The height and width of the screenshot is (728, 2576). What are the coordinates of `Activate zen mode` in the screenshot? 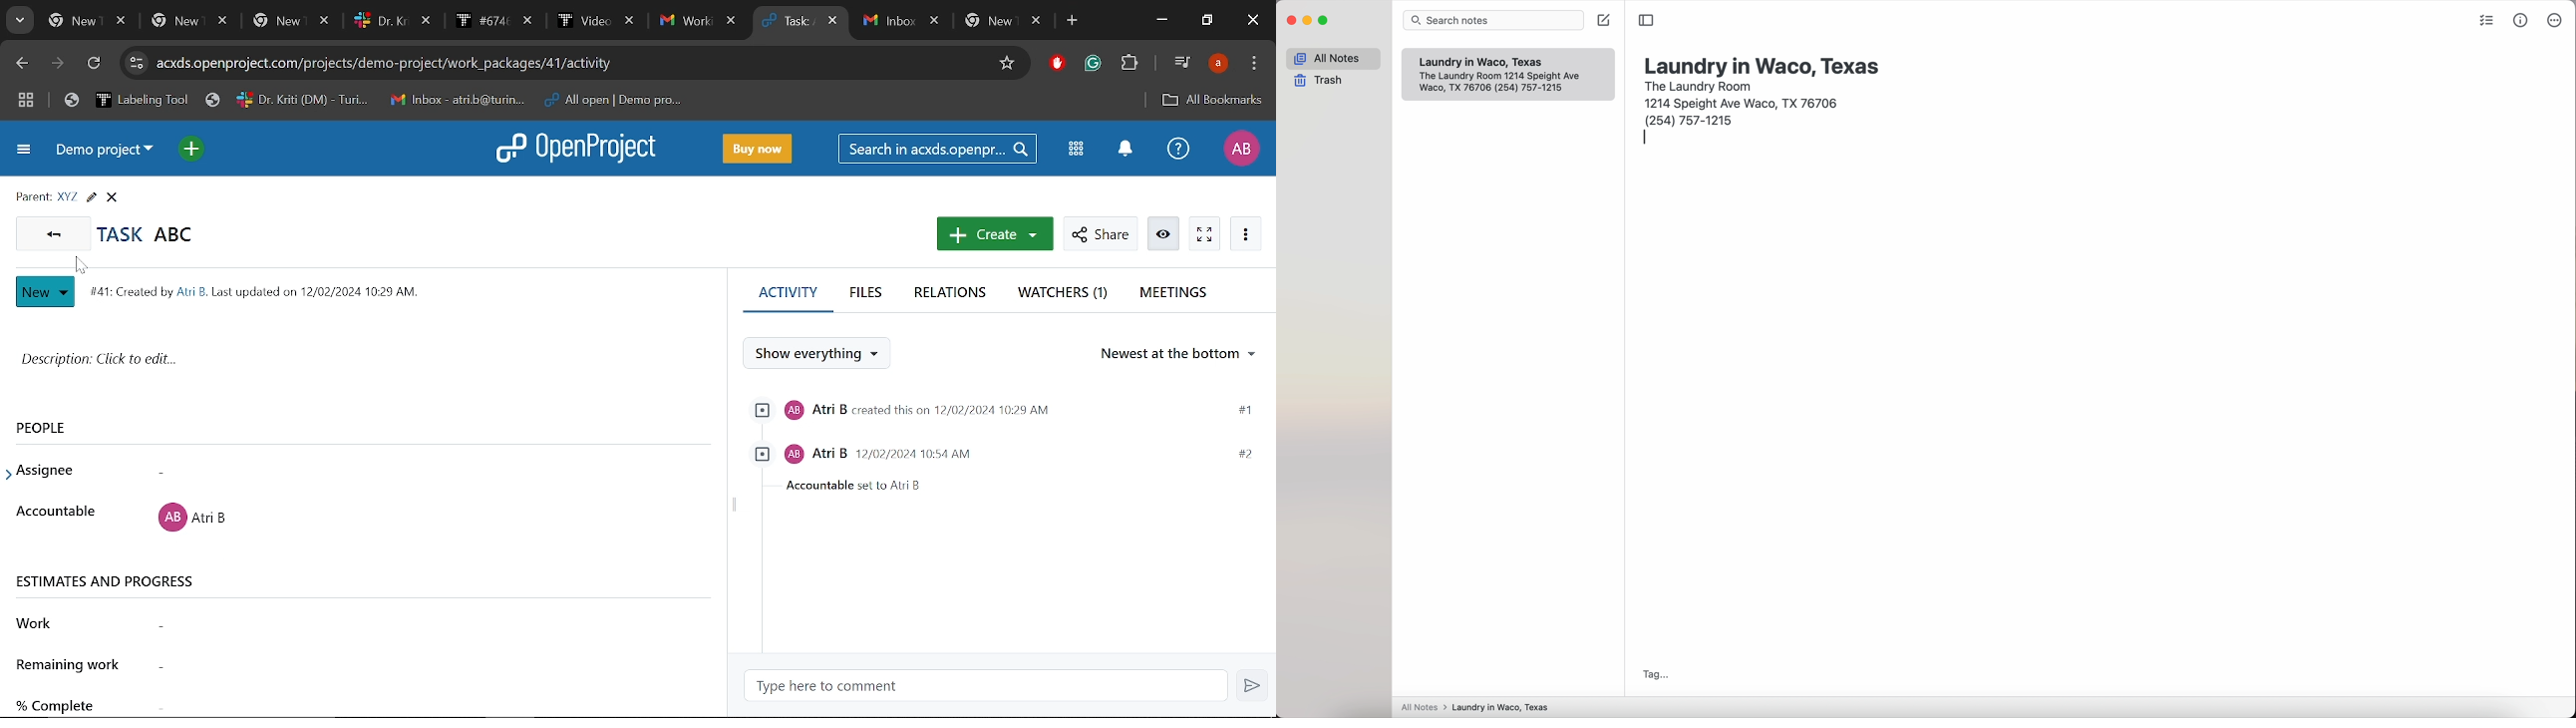 It's located at (1205, 233).